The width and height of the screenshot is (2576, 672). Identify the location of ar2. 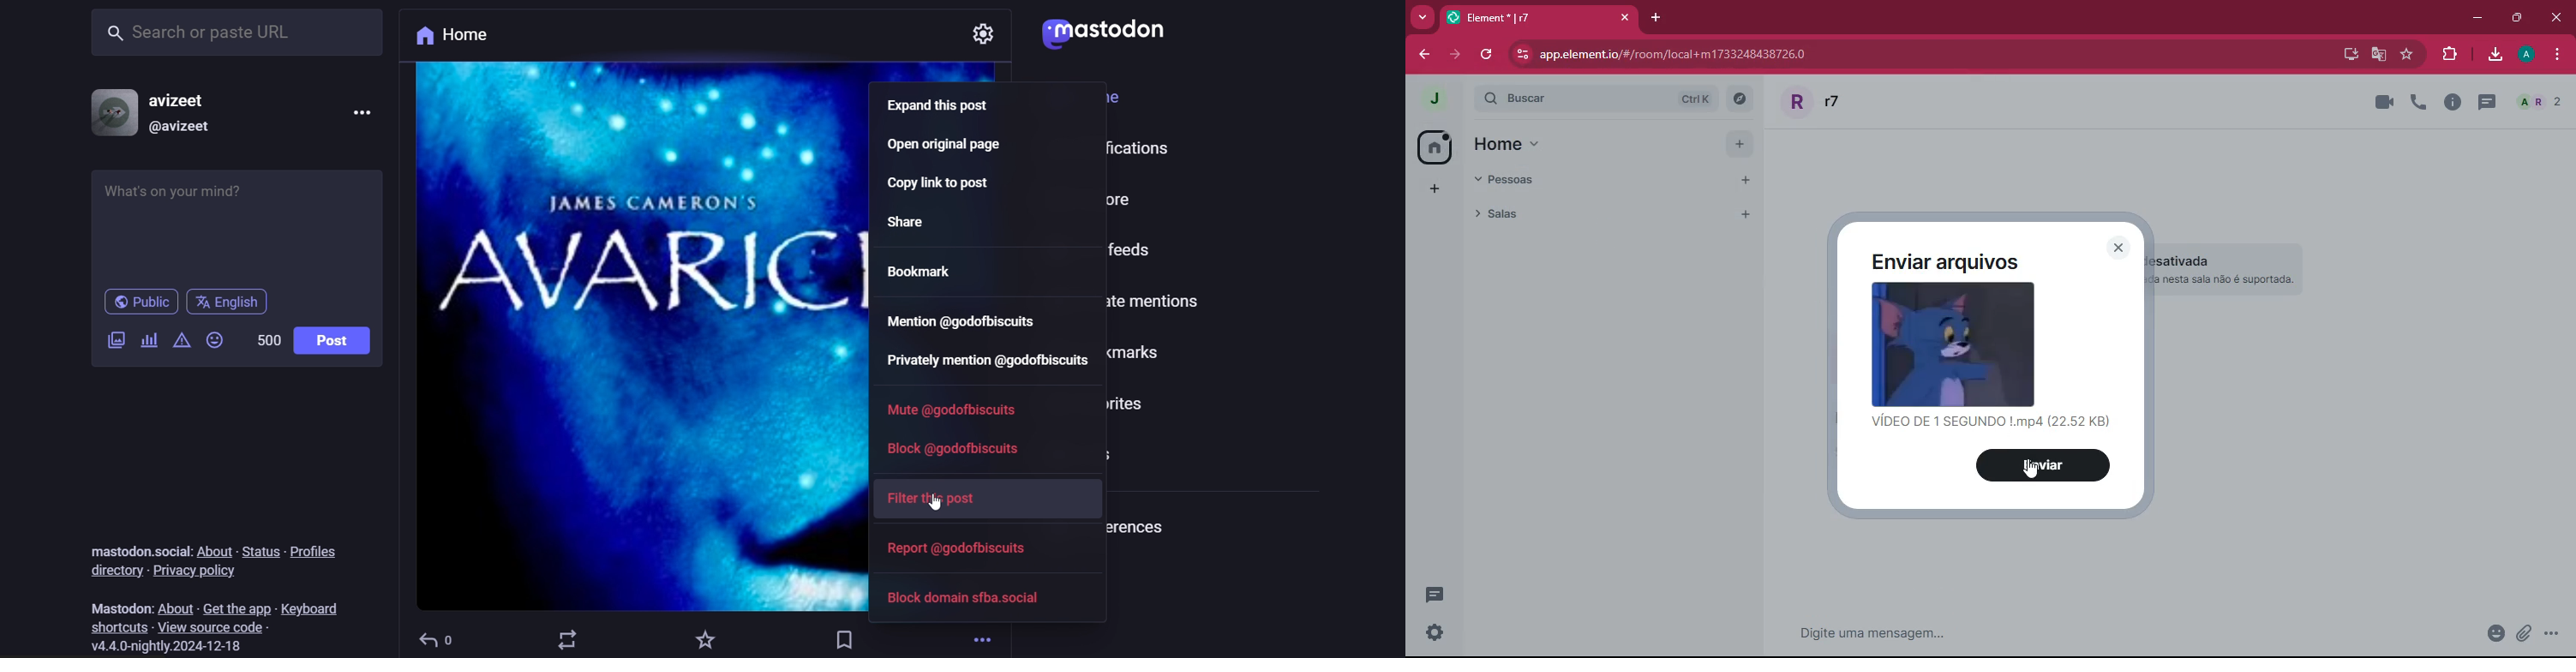
(2538, 103).